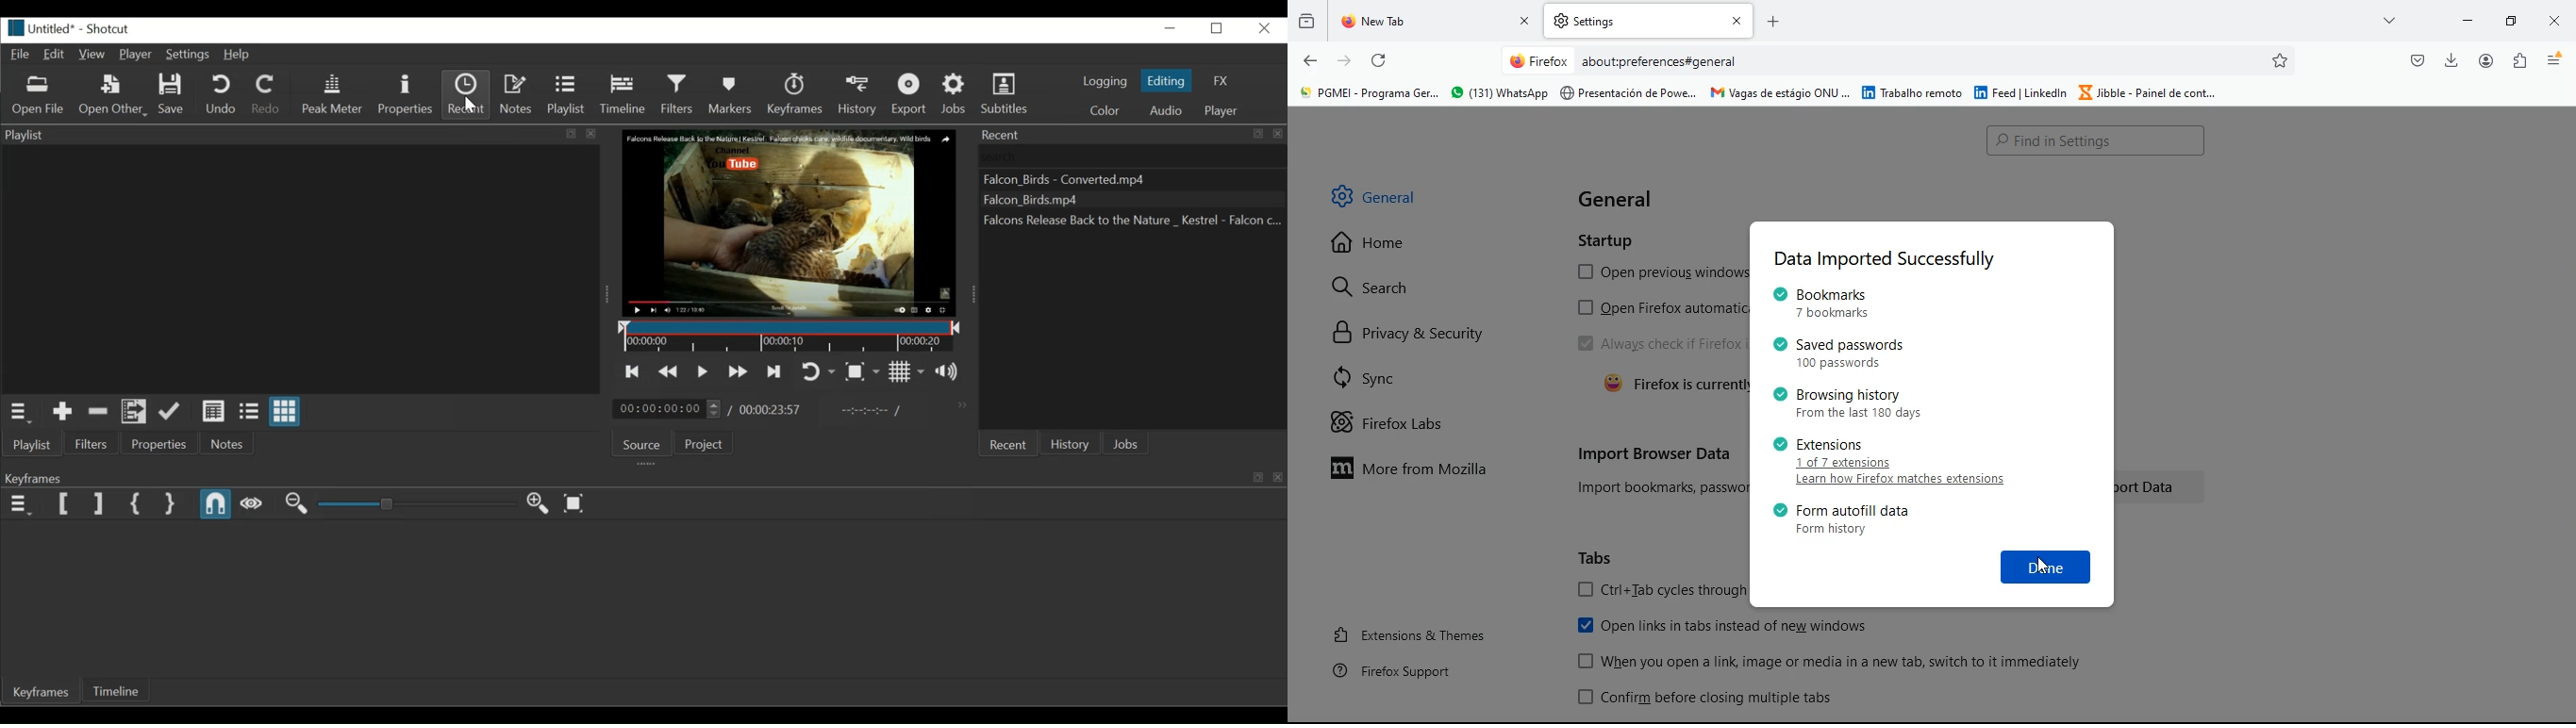  Describe the element at coordinates (300, 135) in the screenshot. I see `Playlist` at that location.